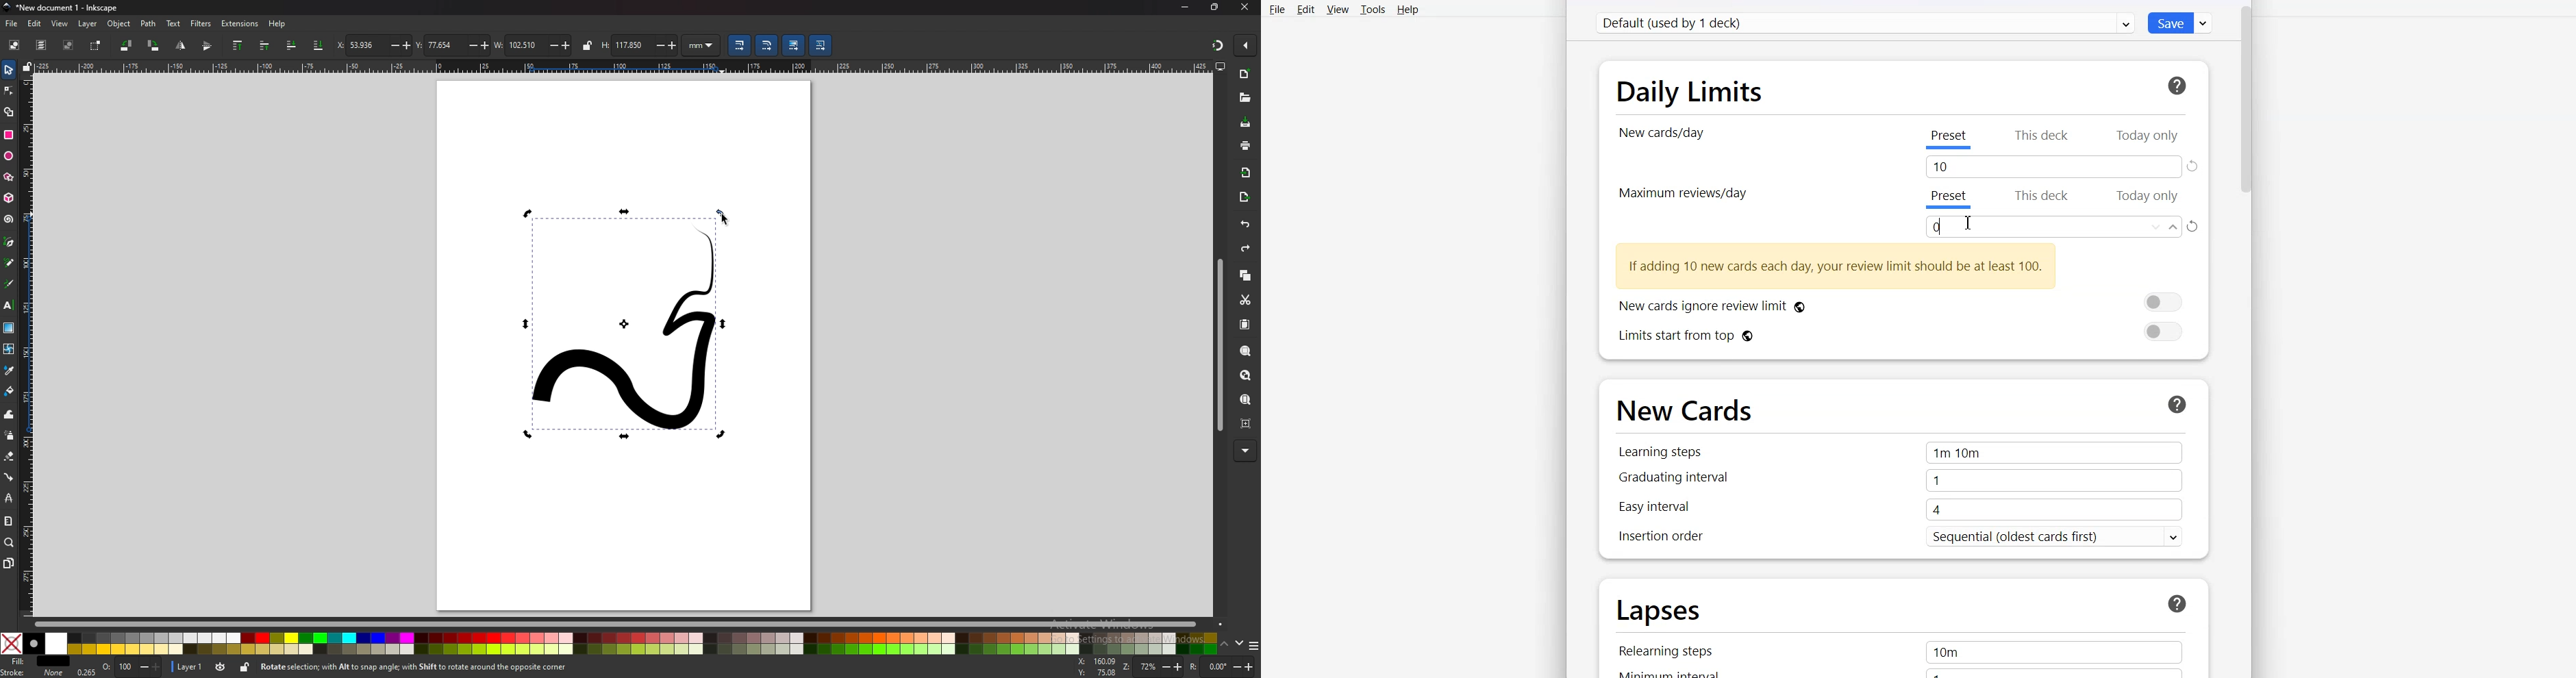  What do you see at coordinates (1897, 512) in the screenshot?
I see `Easy Interval` at bounding box center [1897, 512].